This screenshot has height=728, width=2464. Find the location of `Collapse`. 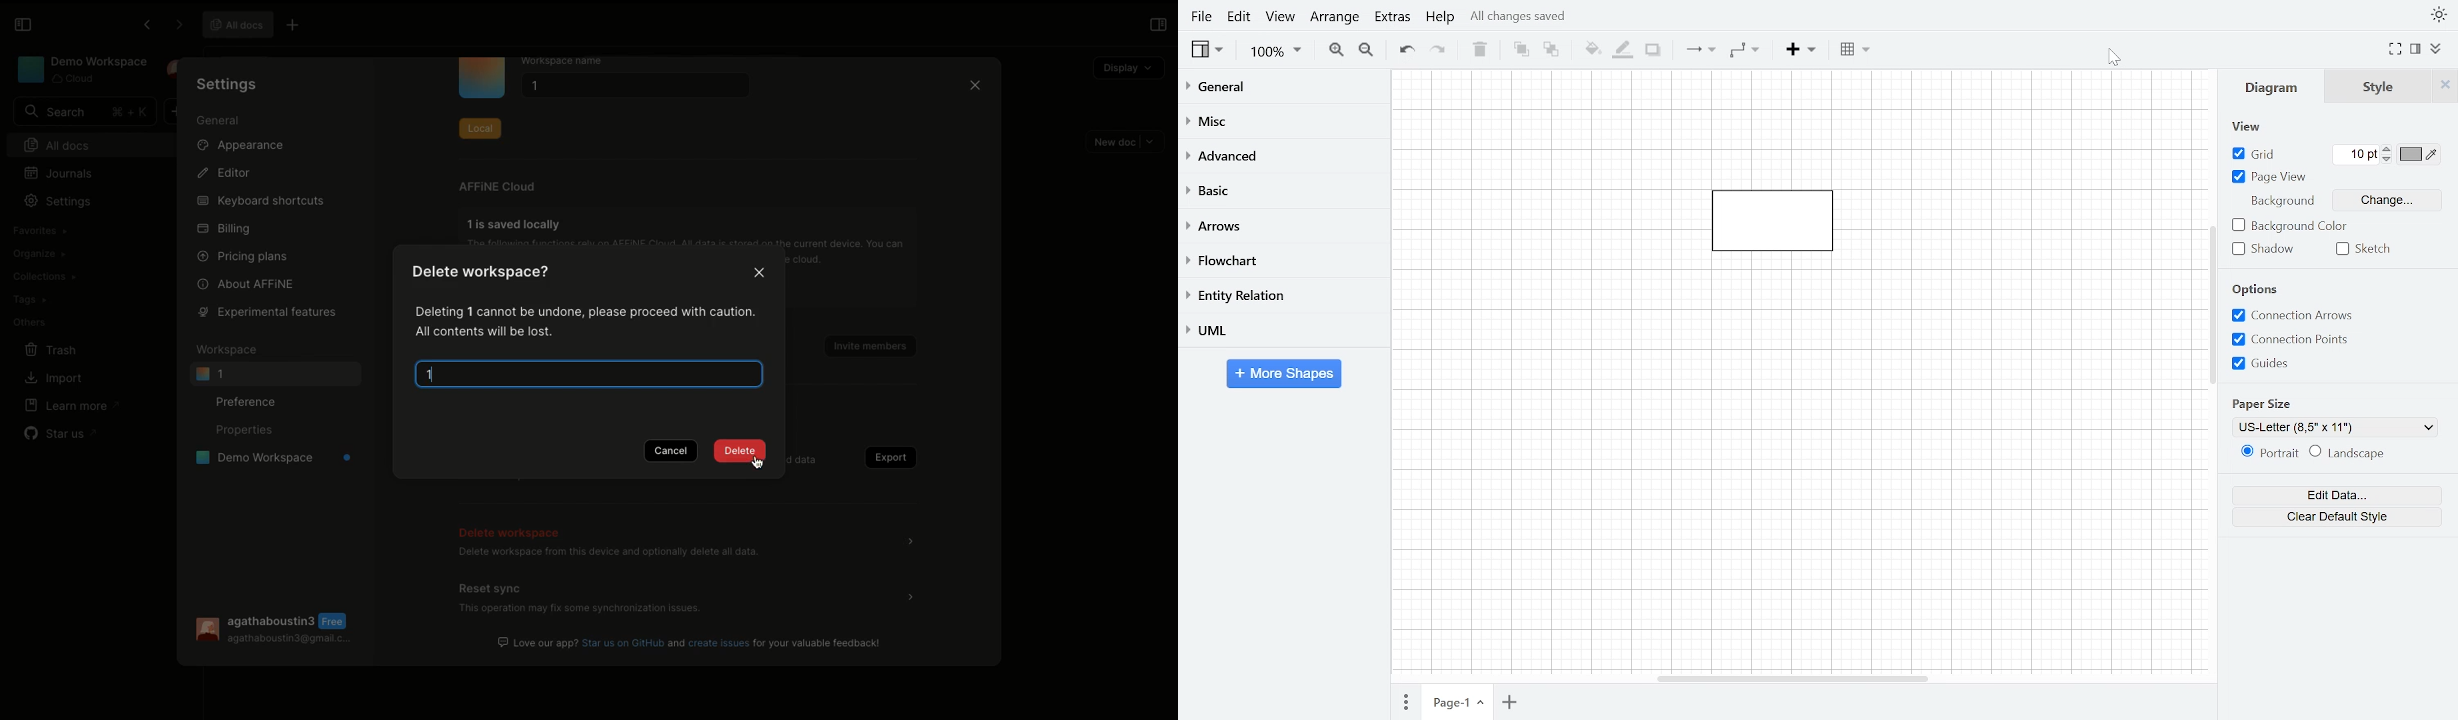

Collapse is located at coordinates (2436, 49).